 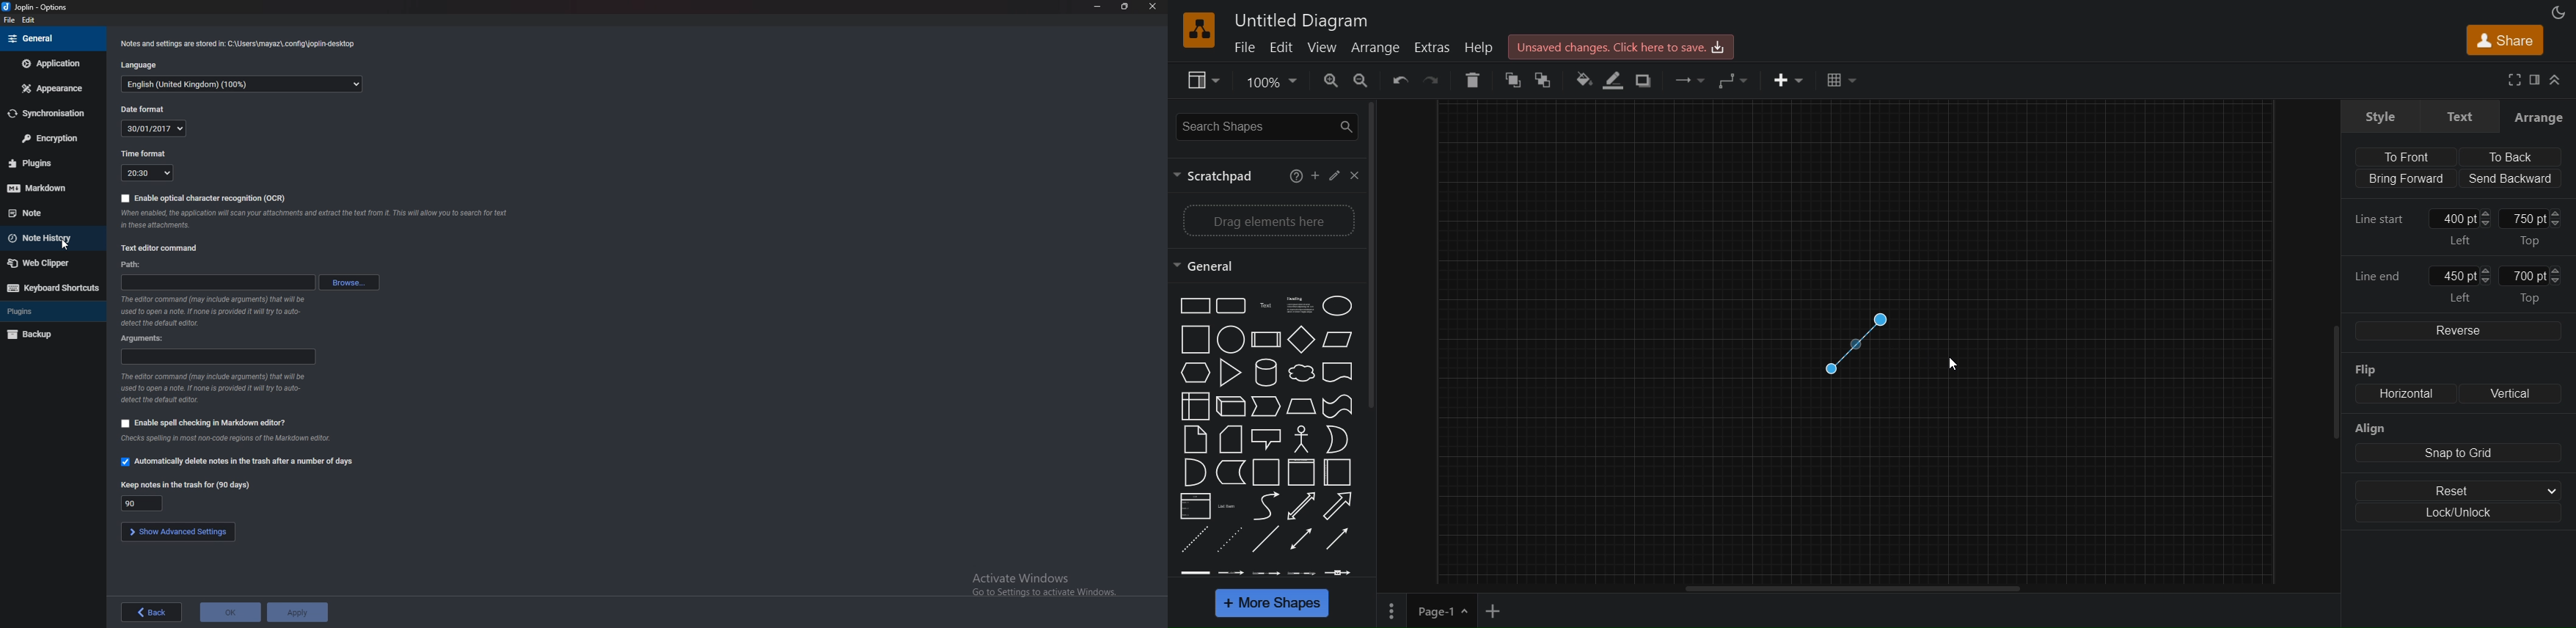 What do you see at coordinates (50, 38) in the screenshot?
I see `general` at bounding box center [50, 38].